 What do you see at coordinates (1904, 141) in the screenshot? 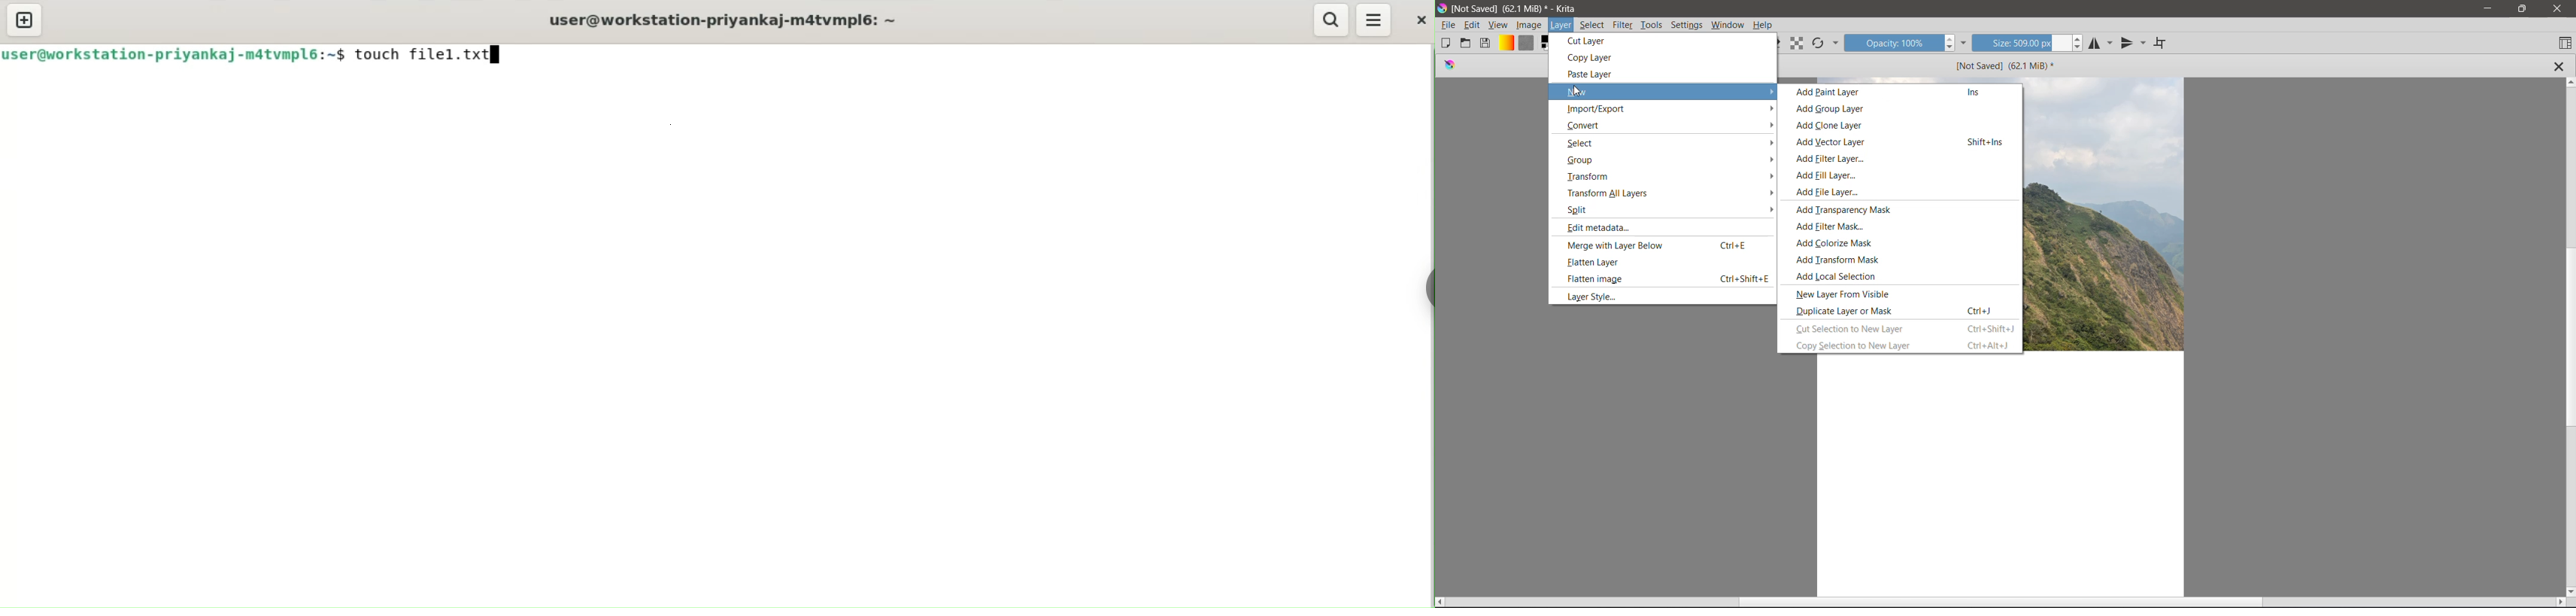
I see `Add Vector Layer` at bounding box center [1904, 141].